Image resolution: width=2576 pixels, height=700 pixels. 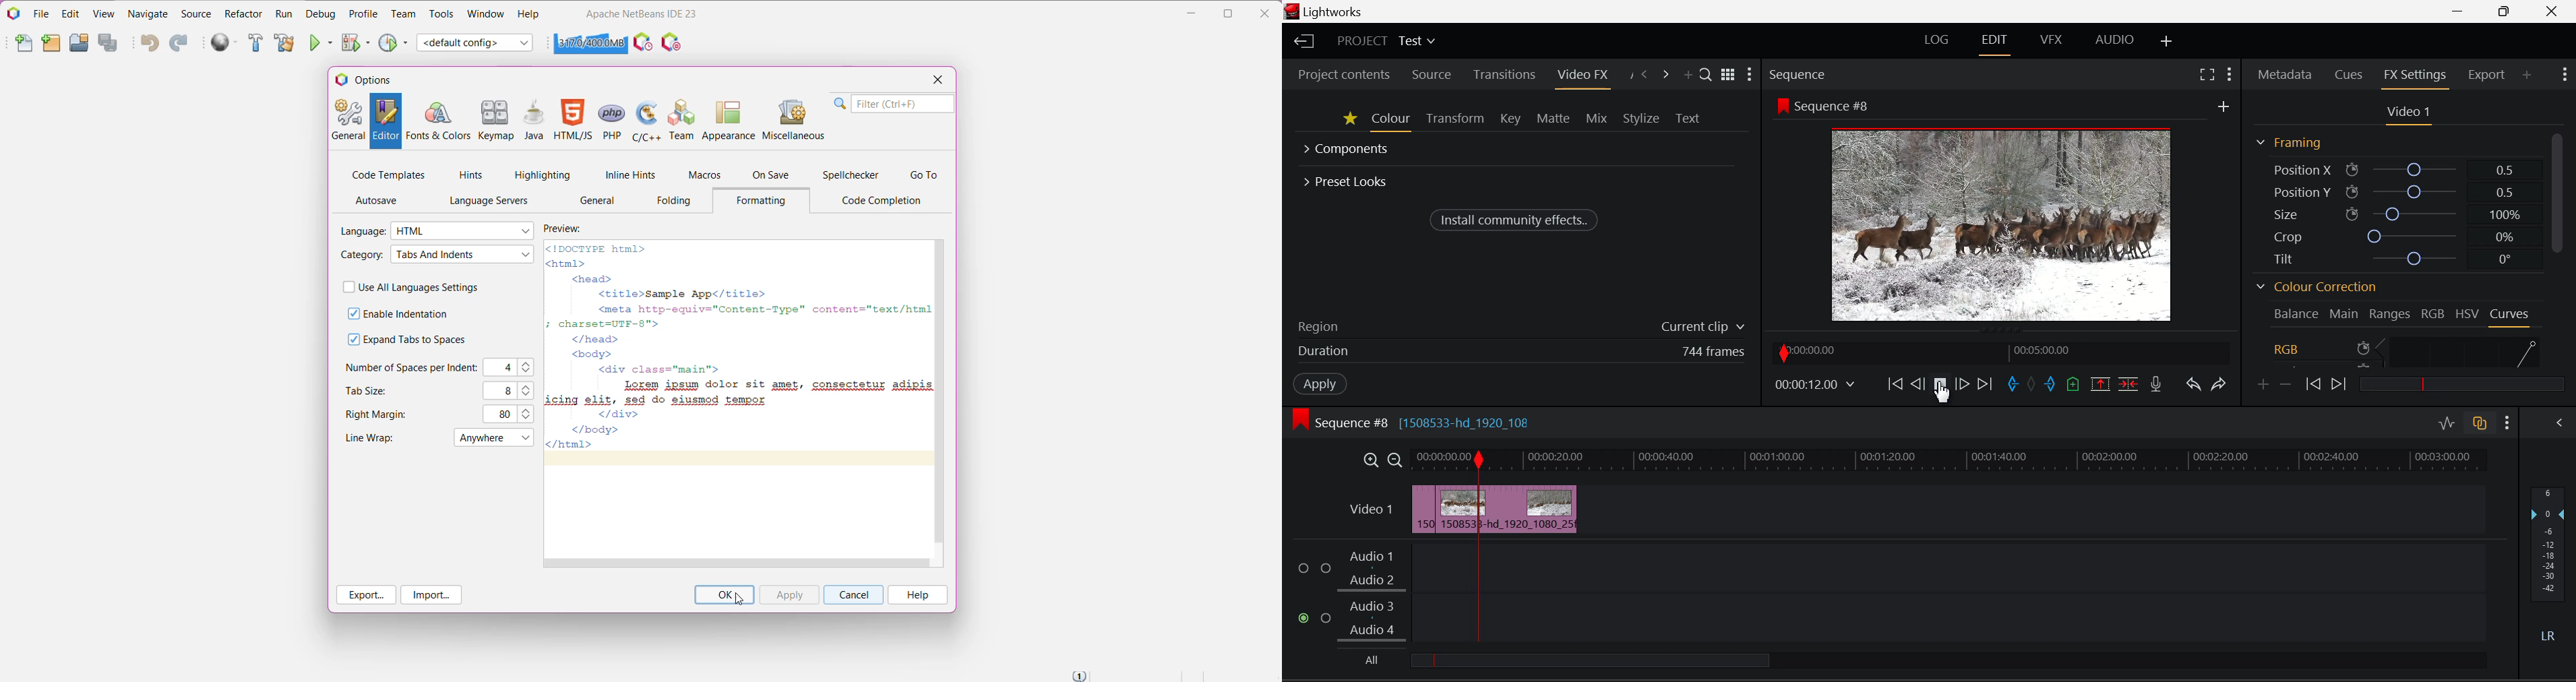 I want to click on HSV, so click(x=2469, y=312).